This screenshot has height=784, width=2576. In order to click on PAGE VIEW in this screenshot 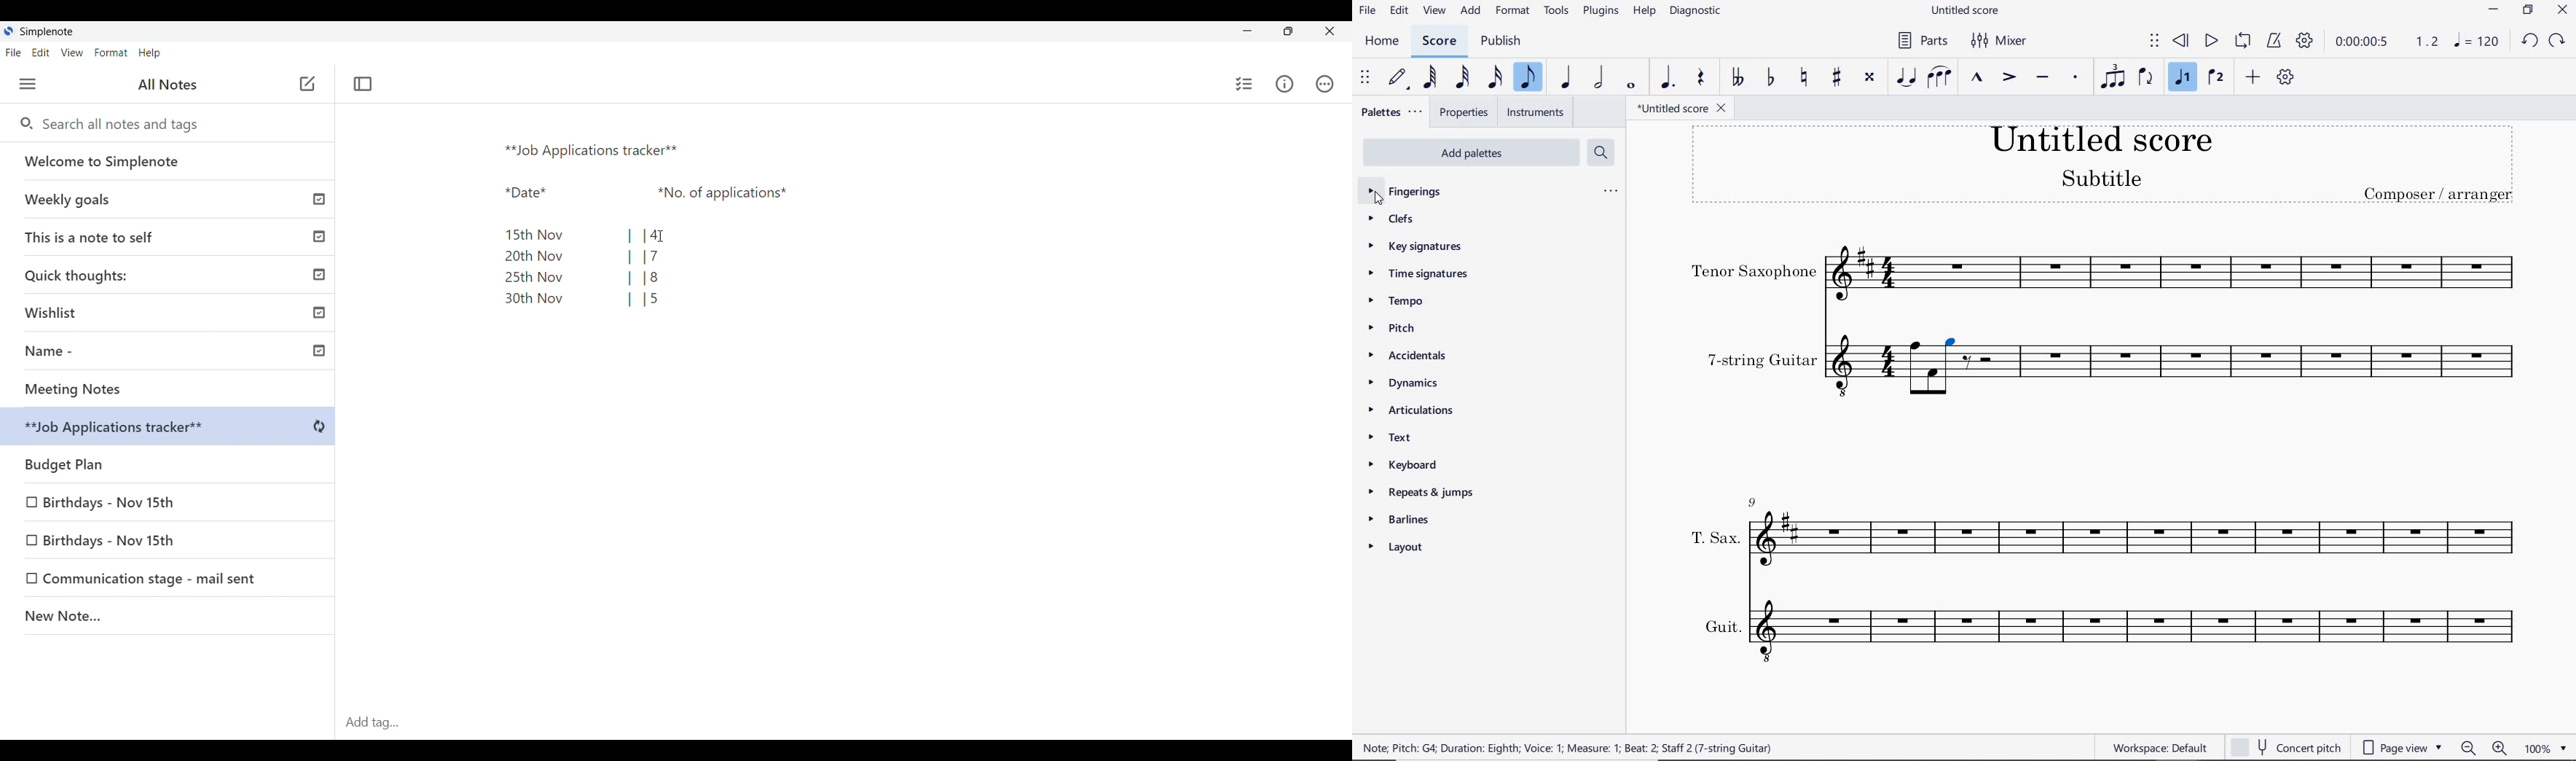, I will do `click(2401, 747)`.